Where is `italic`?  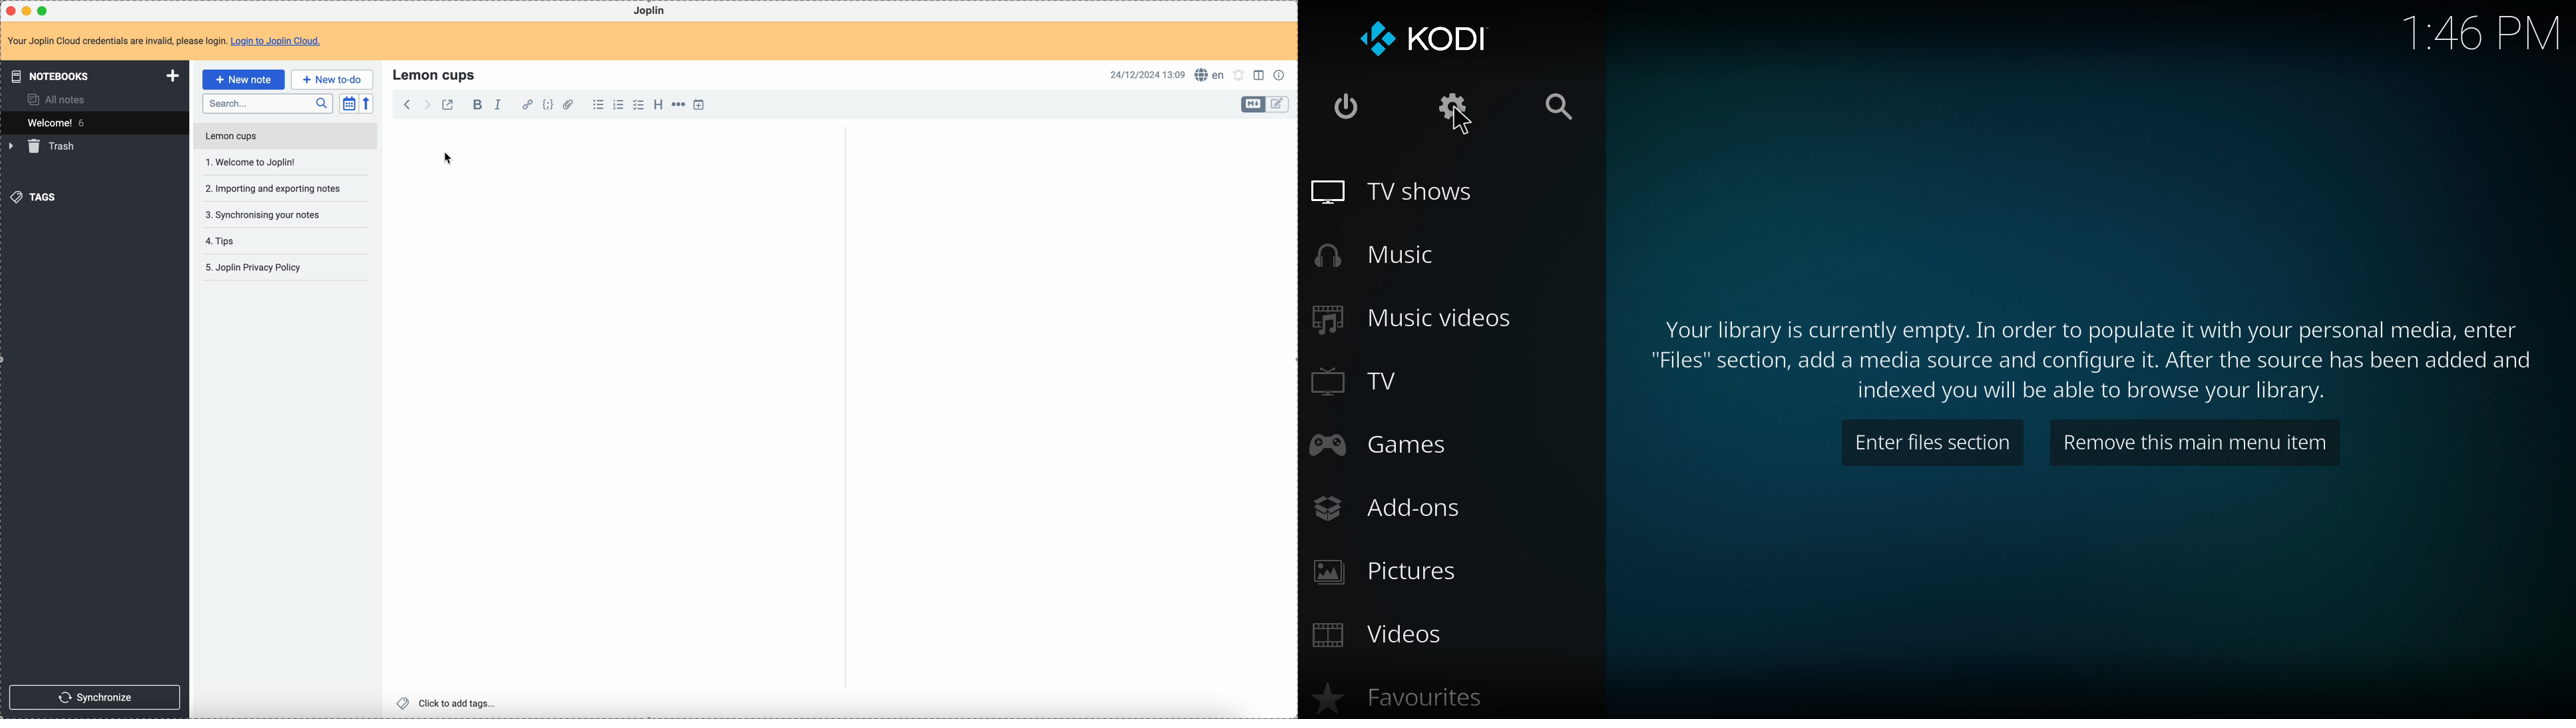 italic is located at coordinates (498, 104).